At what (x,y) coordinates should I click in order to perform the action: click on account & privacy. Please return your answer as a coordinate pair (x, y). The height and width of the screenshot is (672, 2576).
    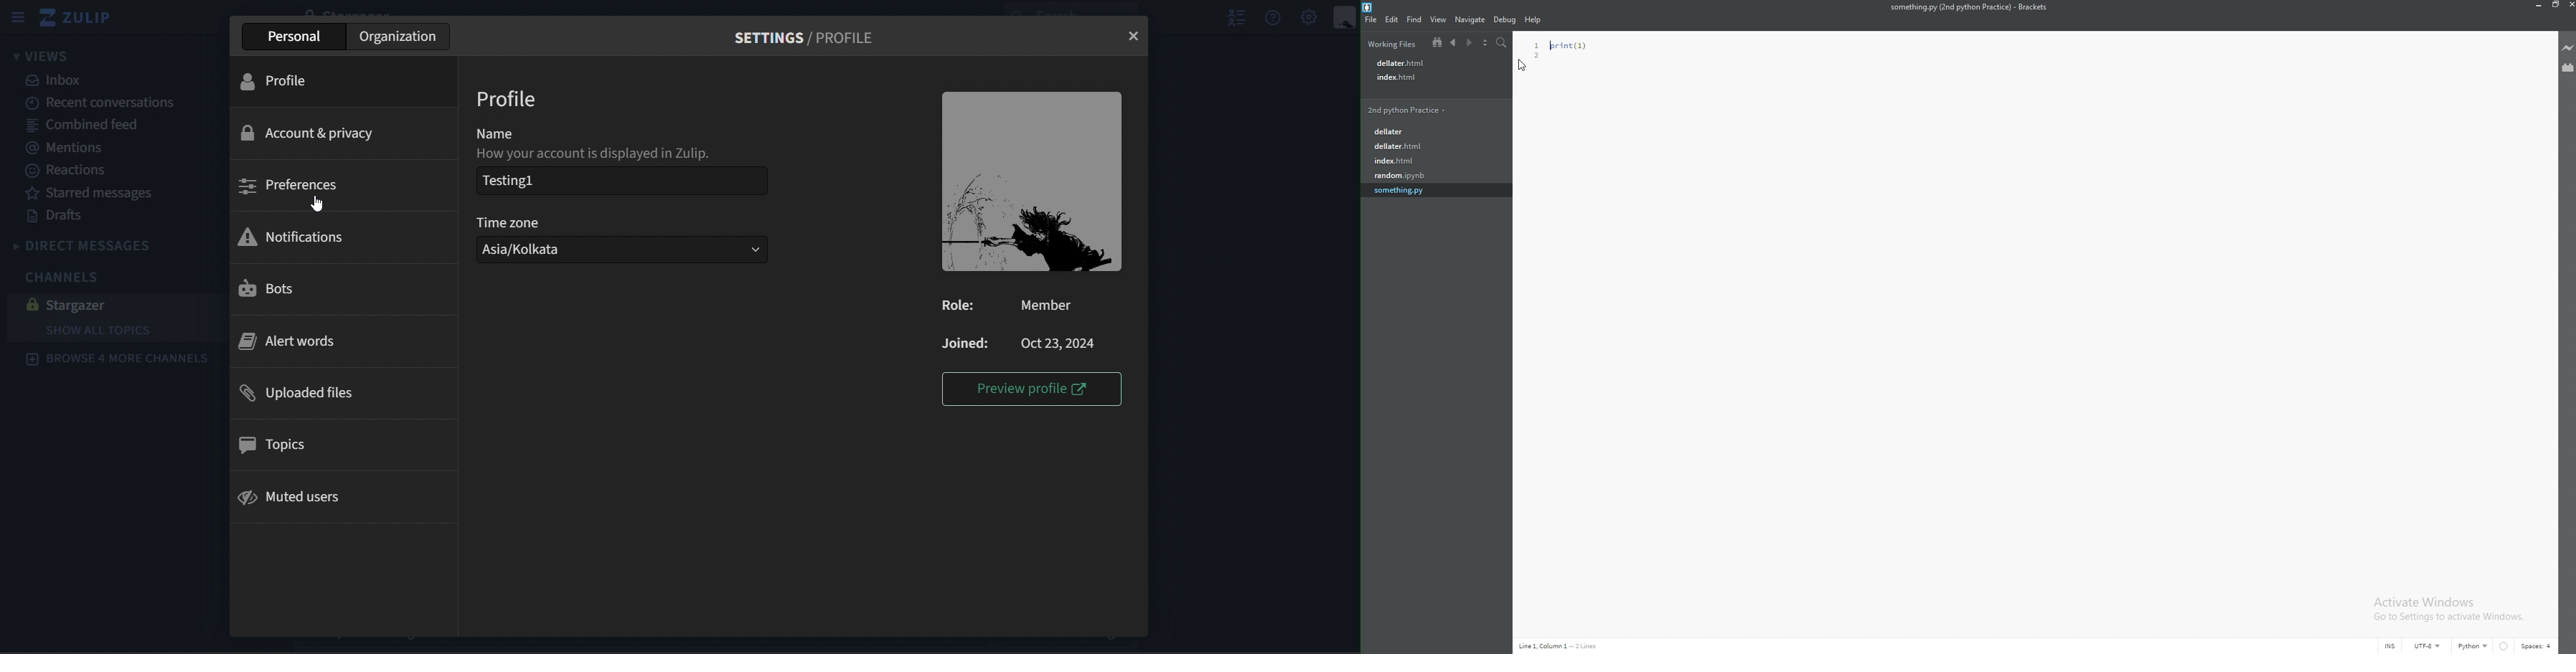
    Looking at the image, I should click on (307, 132).